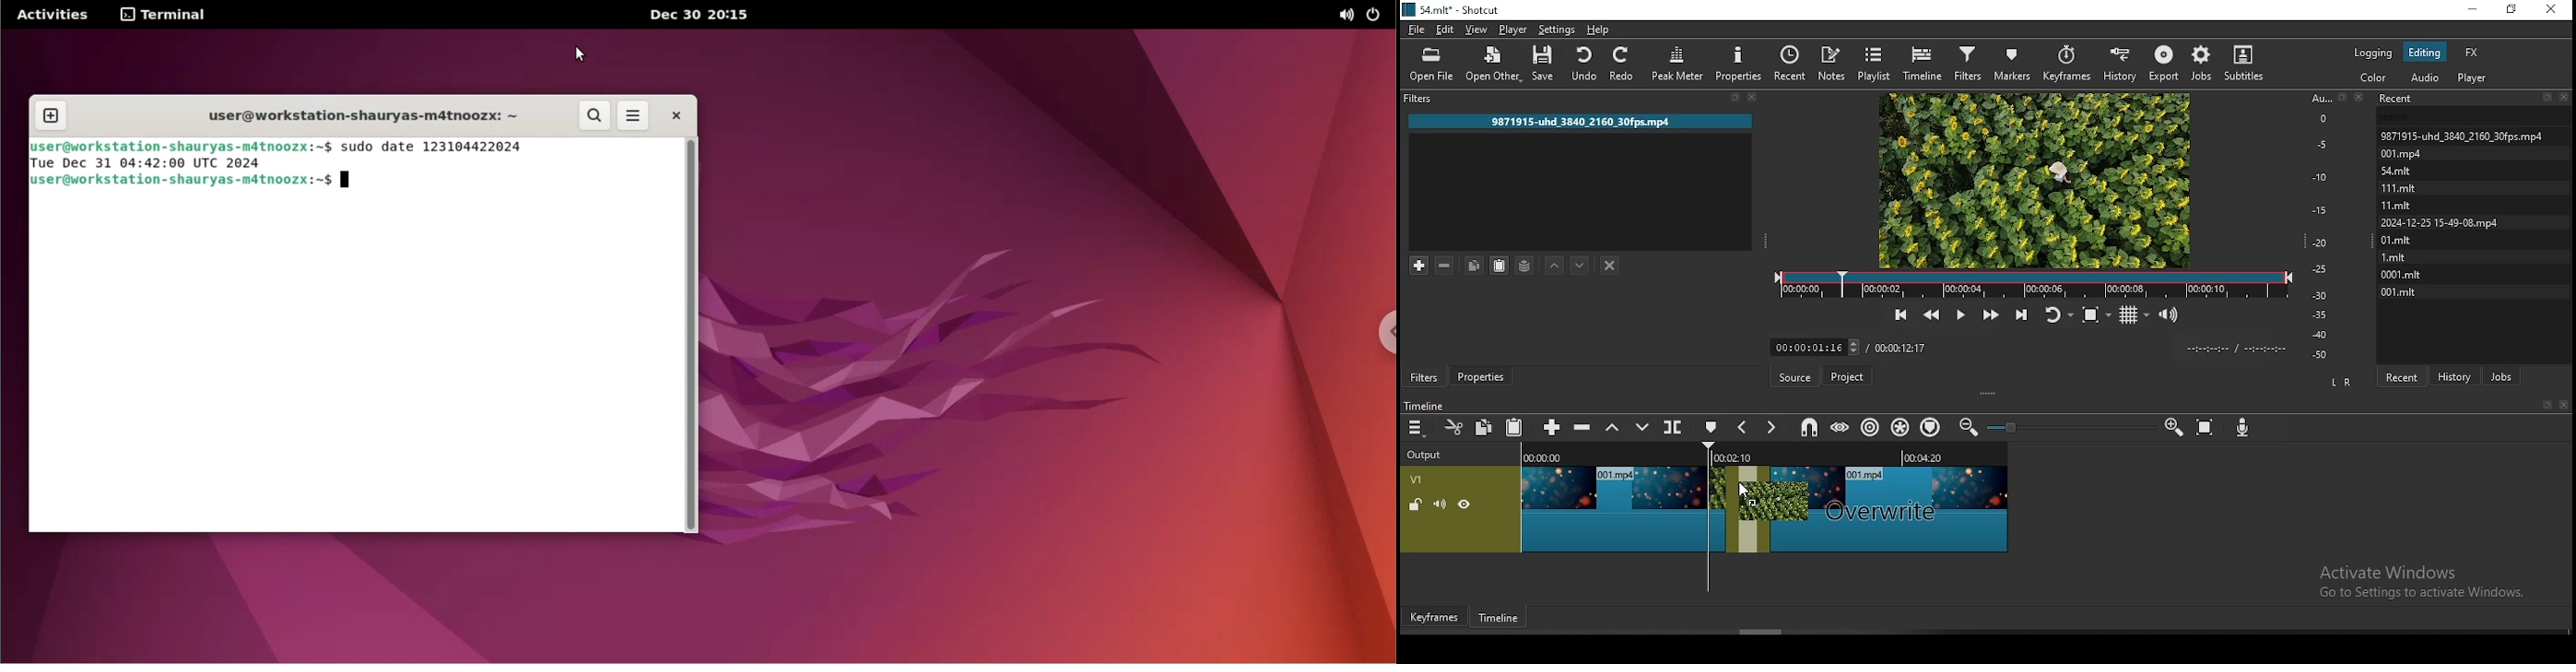 The height and width of the screenshot is (672, 2576). Describe the element at coordinates (1672, 428) in the screenshot. I see `split at playhead` at that location.